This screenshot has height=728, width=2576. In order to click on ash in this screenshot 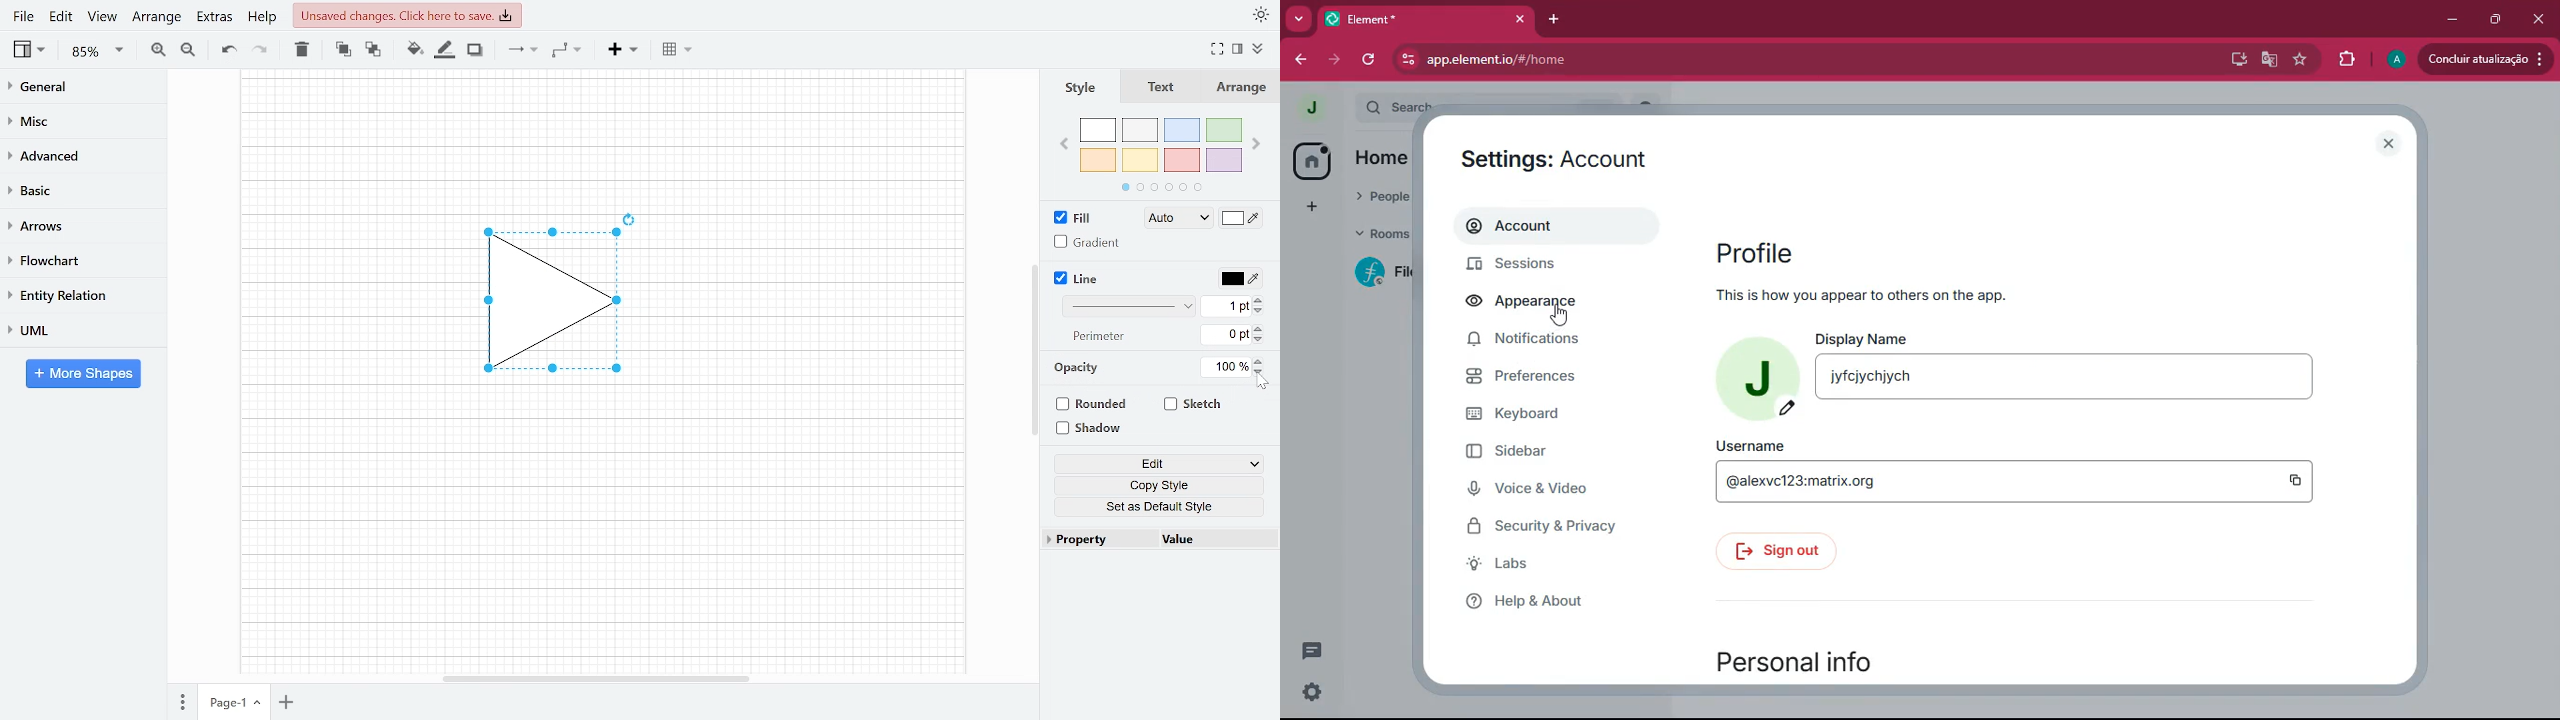, I will do `click(1142, 131)`.